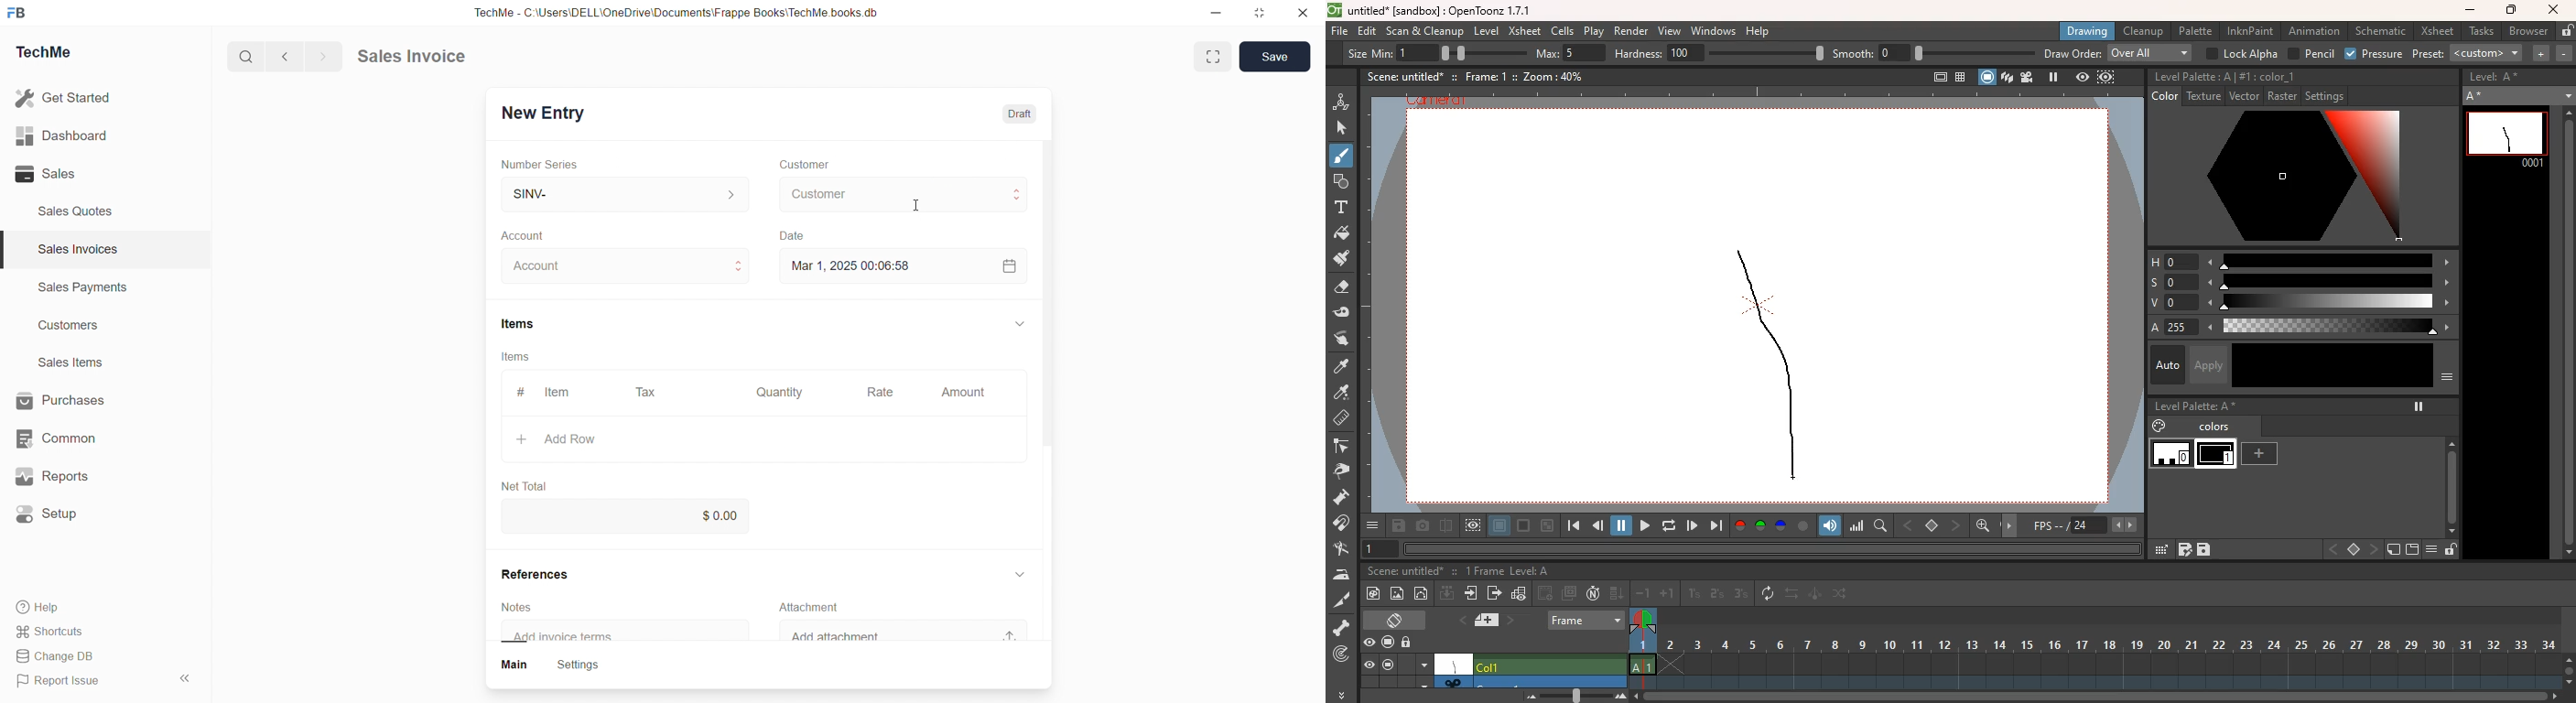 The image size is (2576, 728). Describe the element at coordinates (544, 237) in the screenshot. I see `Account` at that location.